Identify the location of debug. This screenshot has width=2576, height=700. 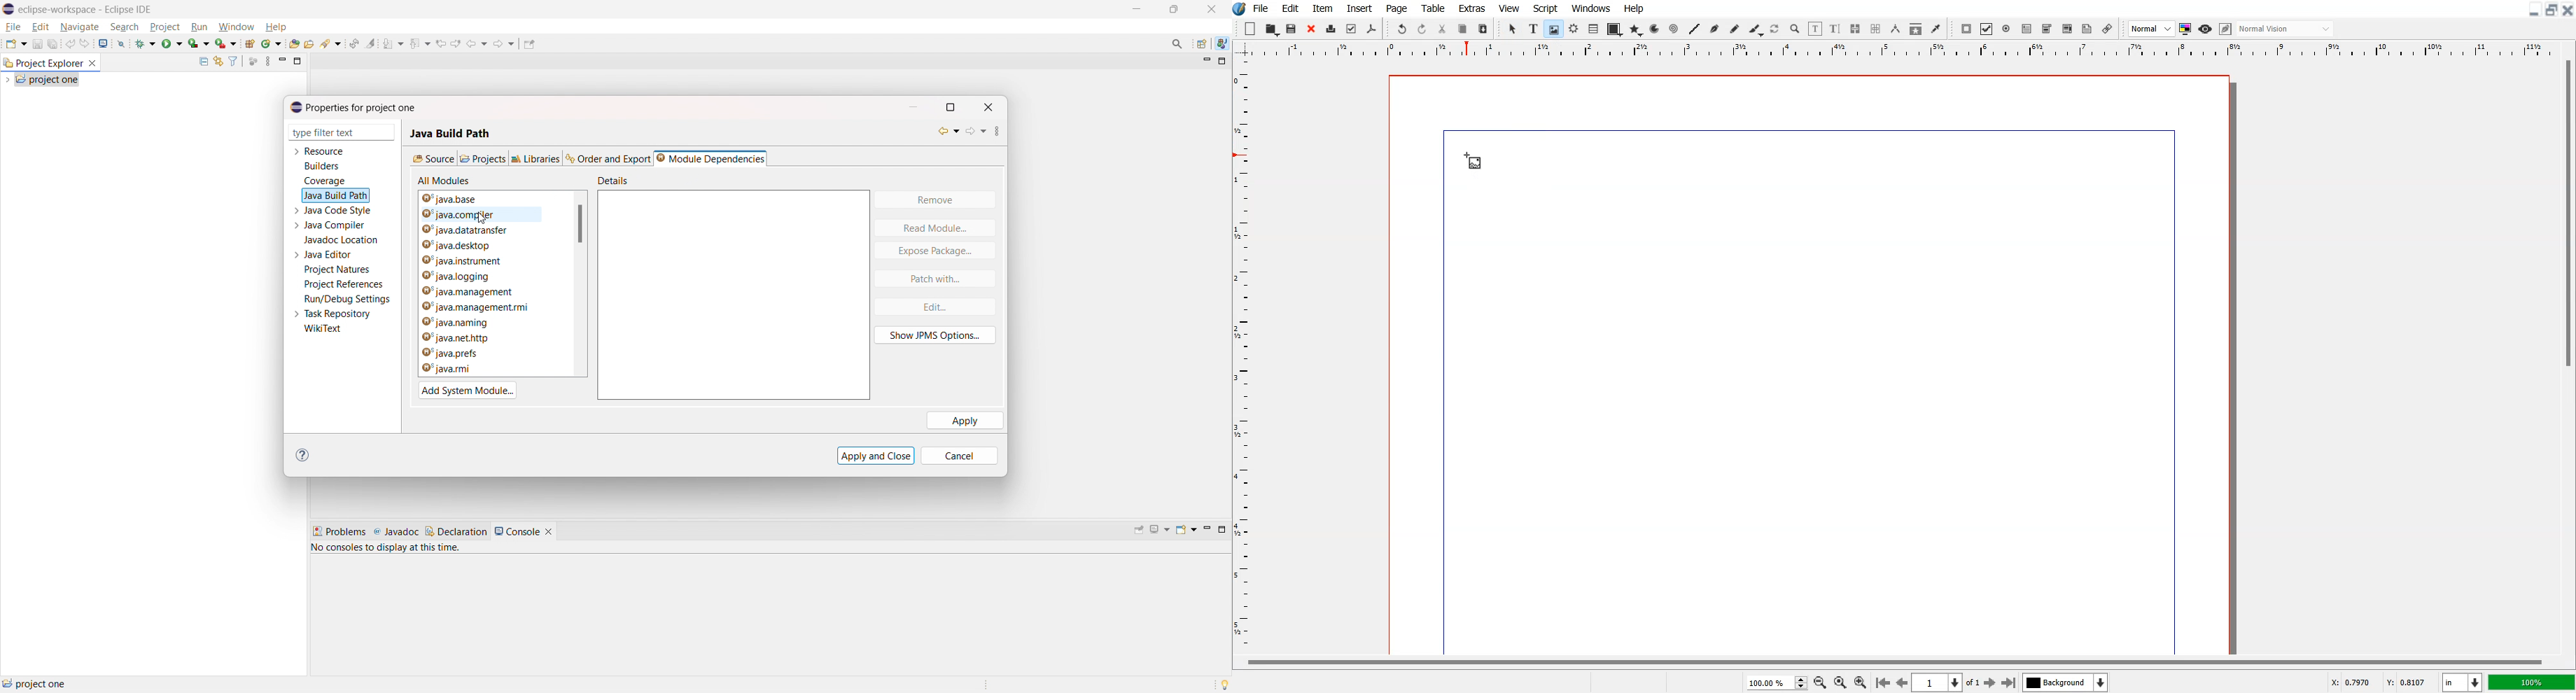
(146, 42).